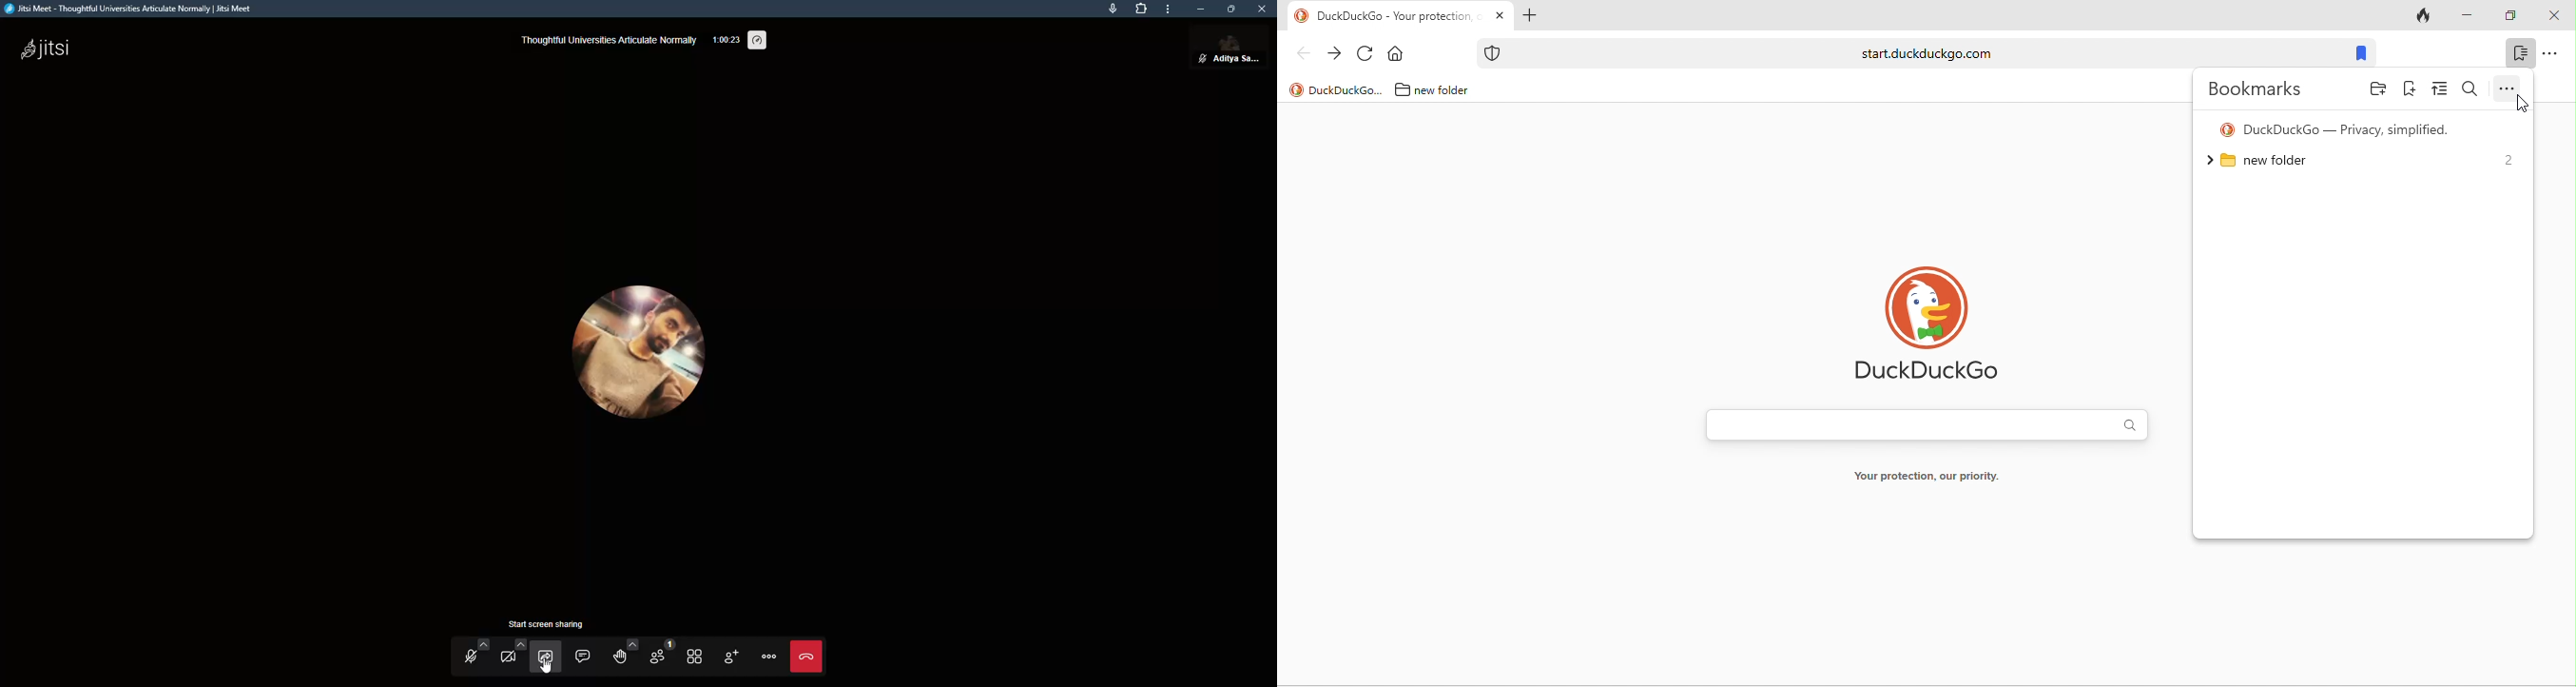 This screenshot has height=700, width=2576. What do you see at coordinates (583, 654) in the screenshot?
I see `open chat` at bounding box center [583, 654].